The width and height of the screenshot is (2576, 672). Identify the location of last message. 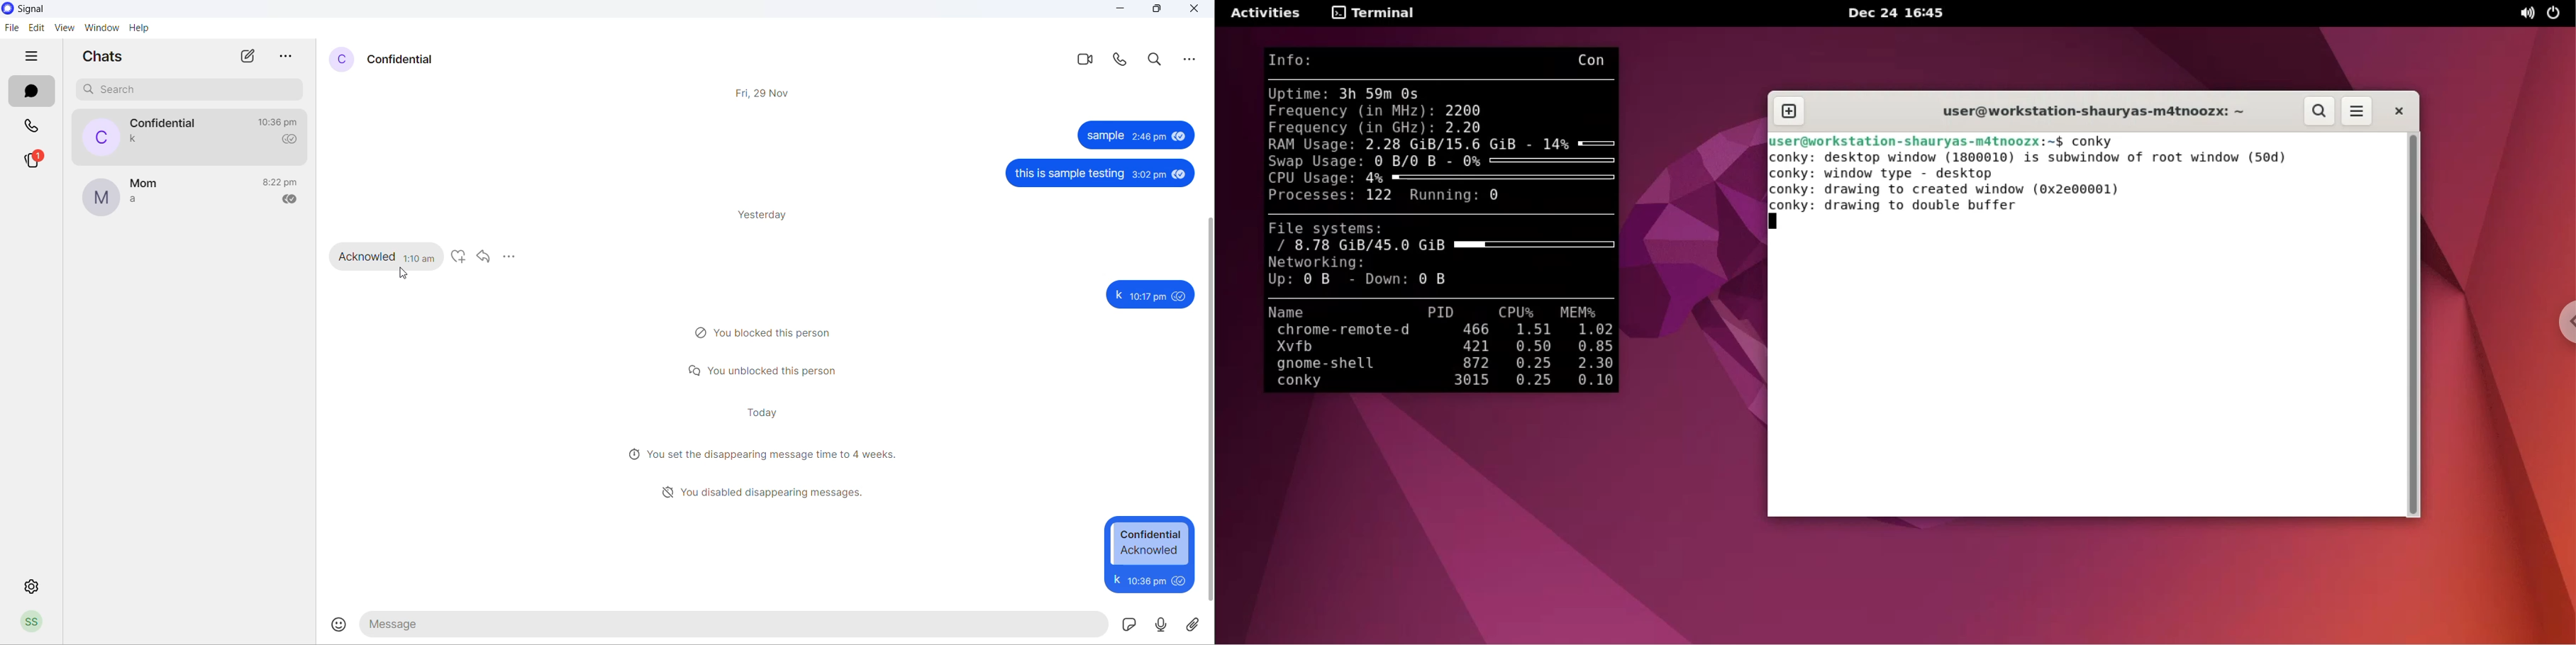
(144, 204).